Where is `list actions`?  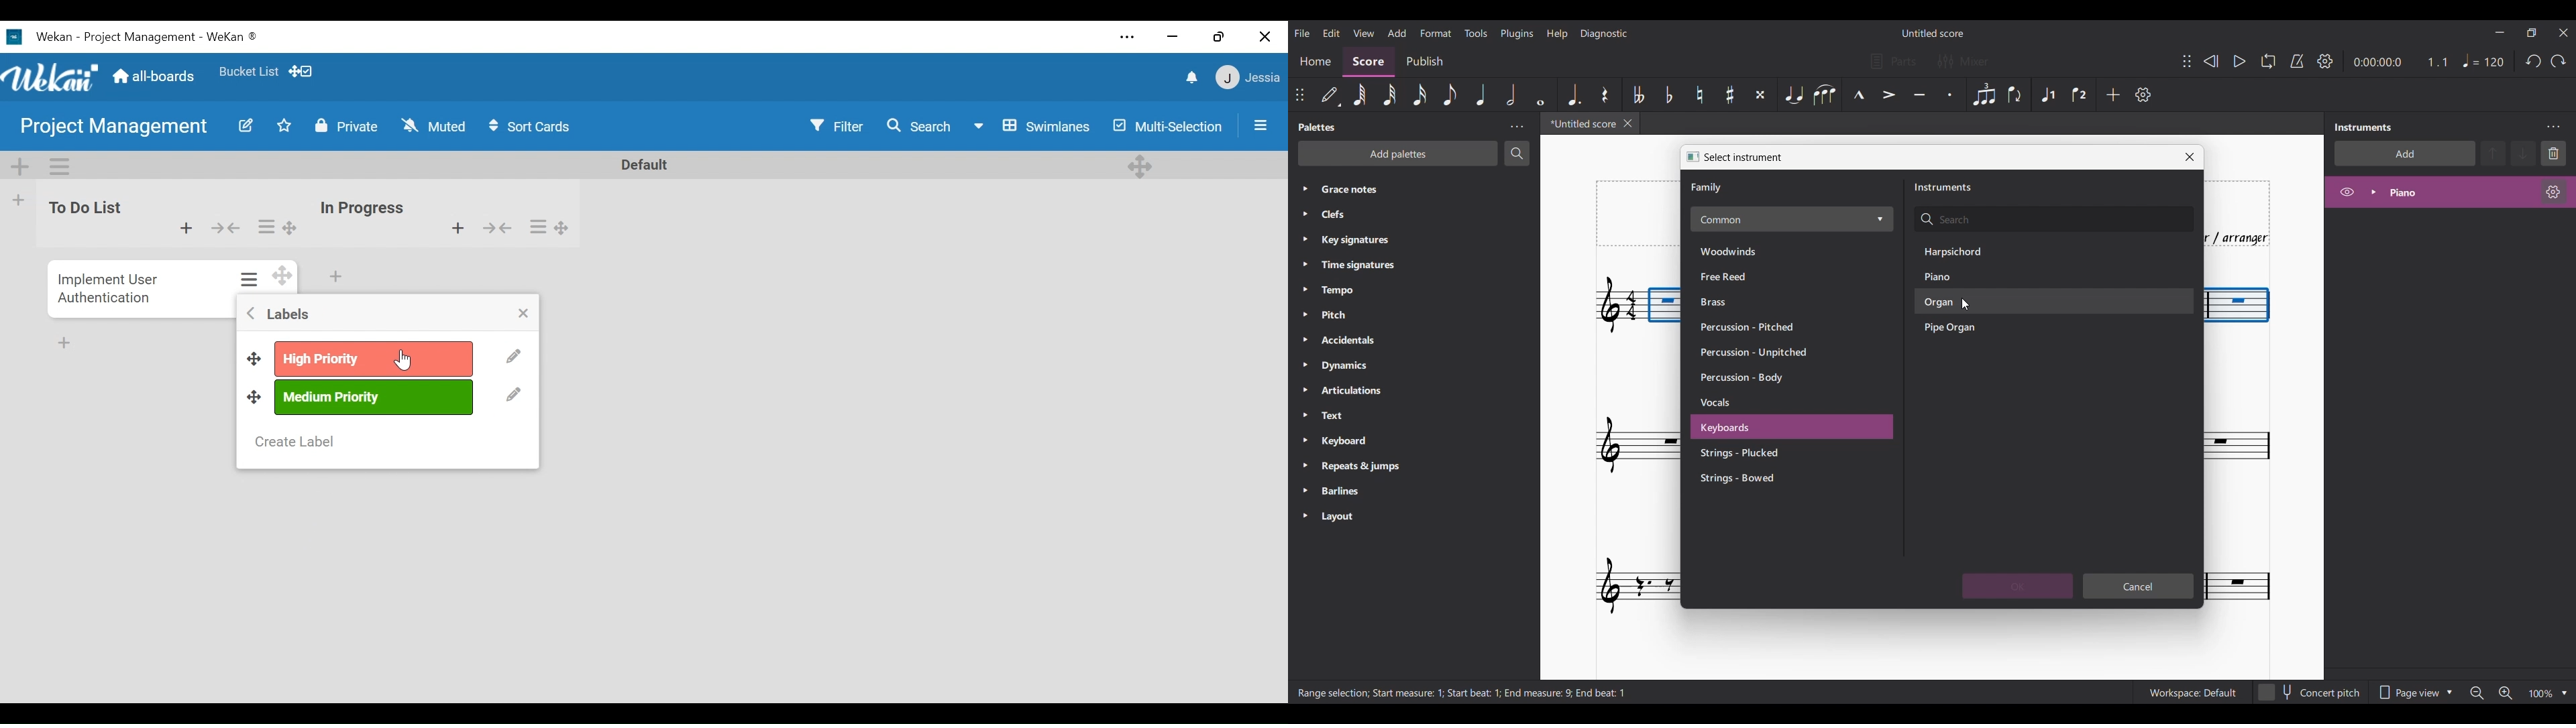
list actions is located at coordinates (266, 228).